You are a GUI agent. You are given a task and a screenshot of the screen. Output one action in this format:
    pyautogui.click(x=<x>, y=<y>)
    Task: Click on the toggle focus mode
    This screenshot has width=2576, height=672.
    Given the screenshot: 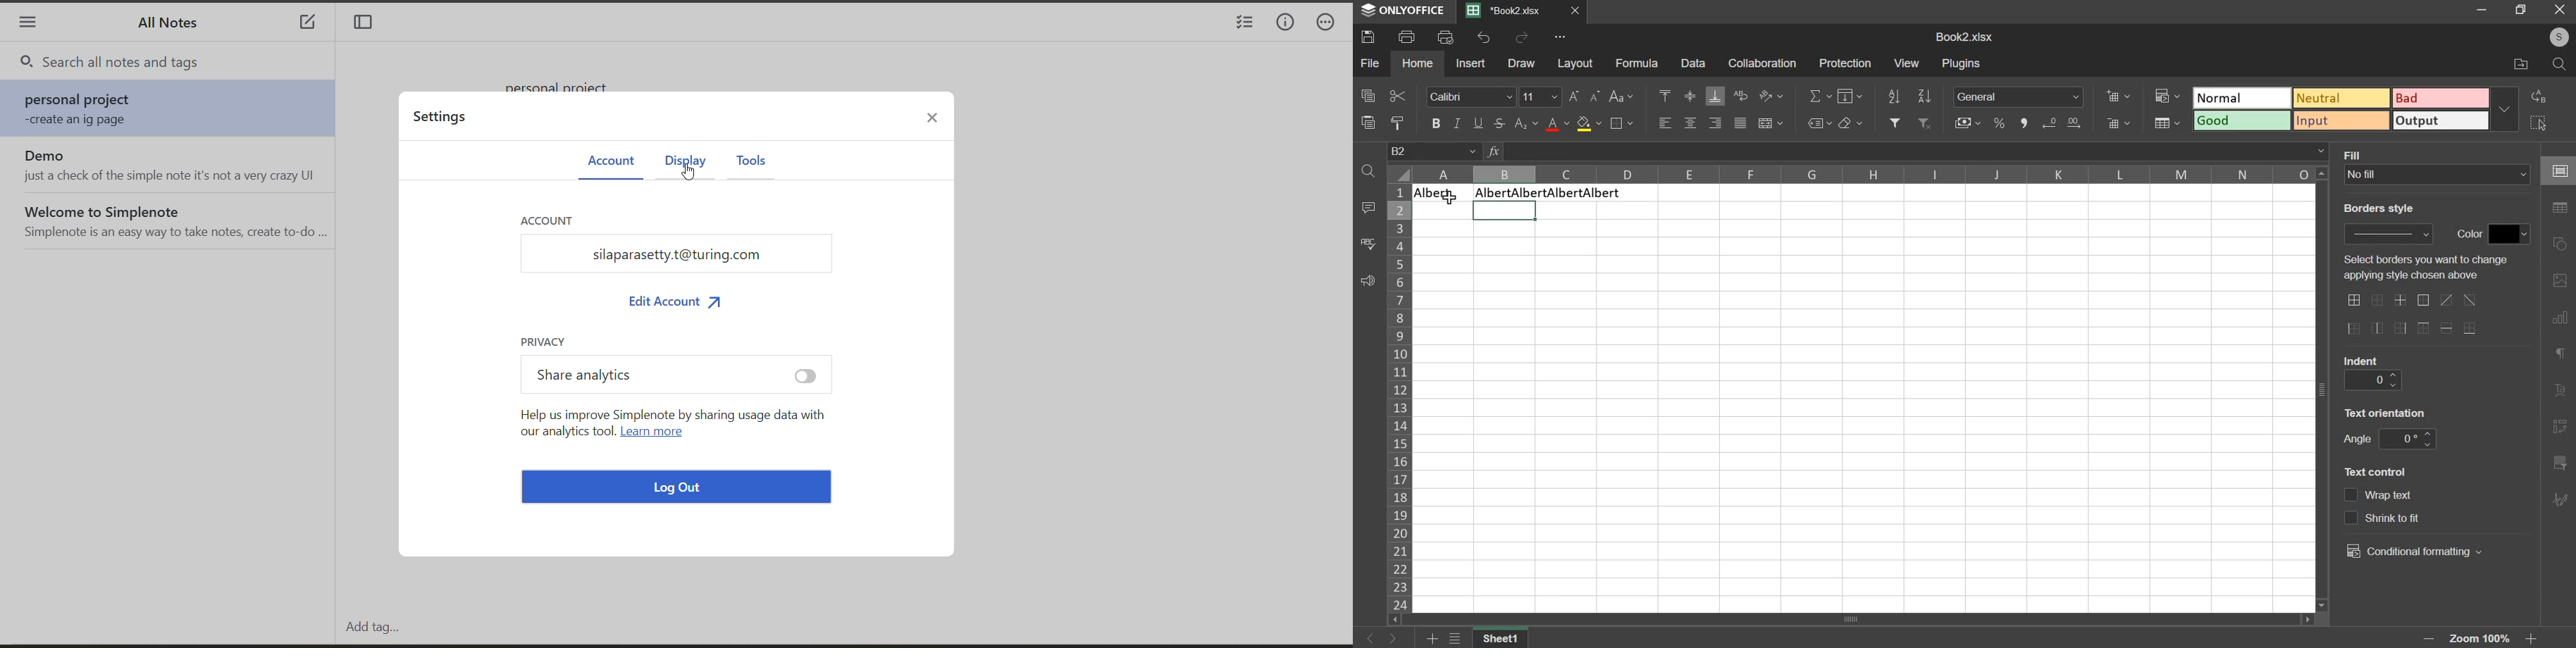 What is the action you would take?
    pyautogui.click(x=368, y=24)
    